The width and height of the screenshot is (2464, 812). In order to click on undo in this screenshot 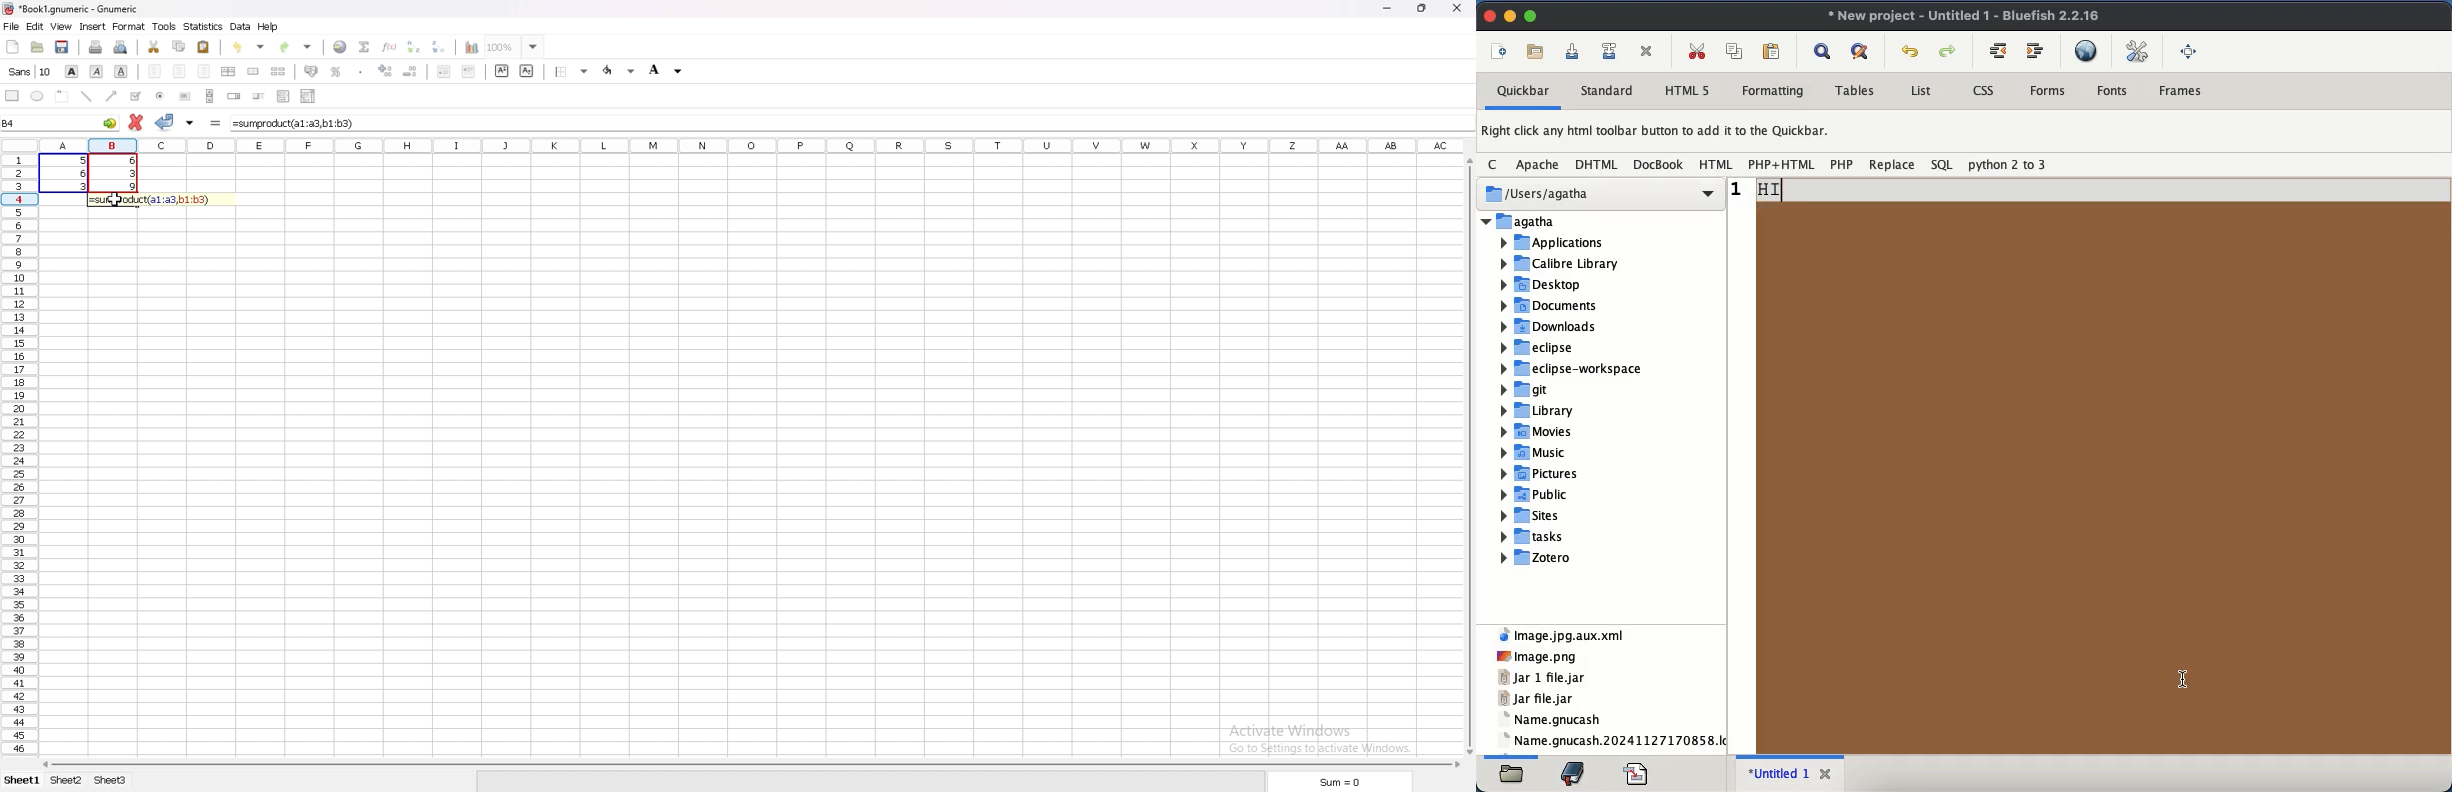, I will do `click(248, 48)`.